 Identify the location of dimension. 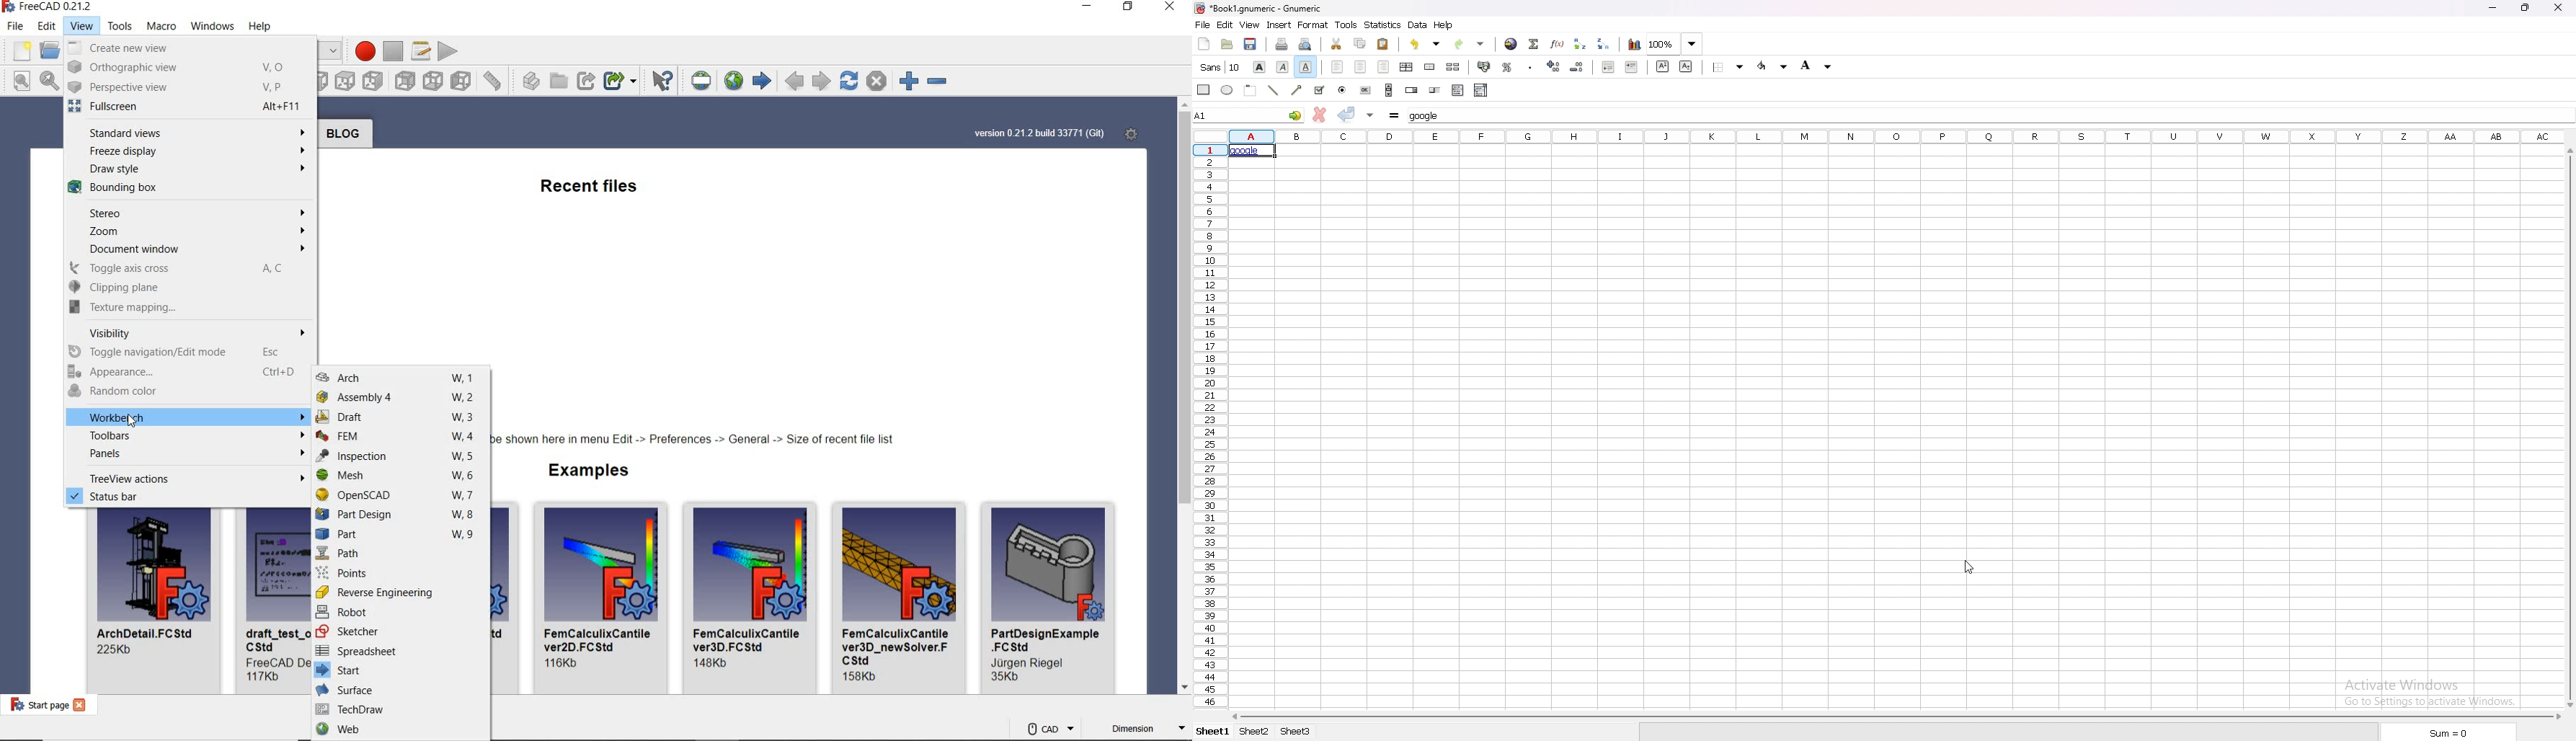
(1145, 730).